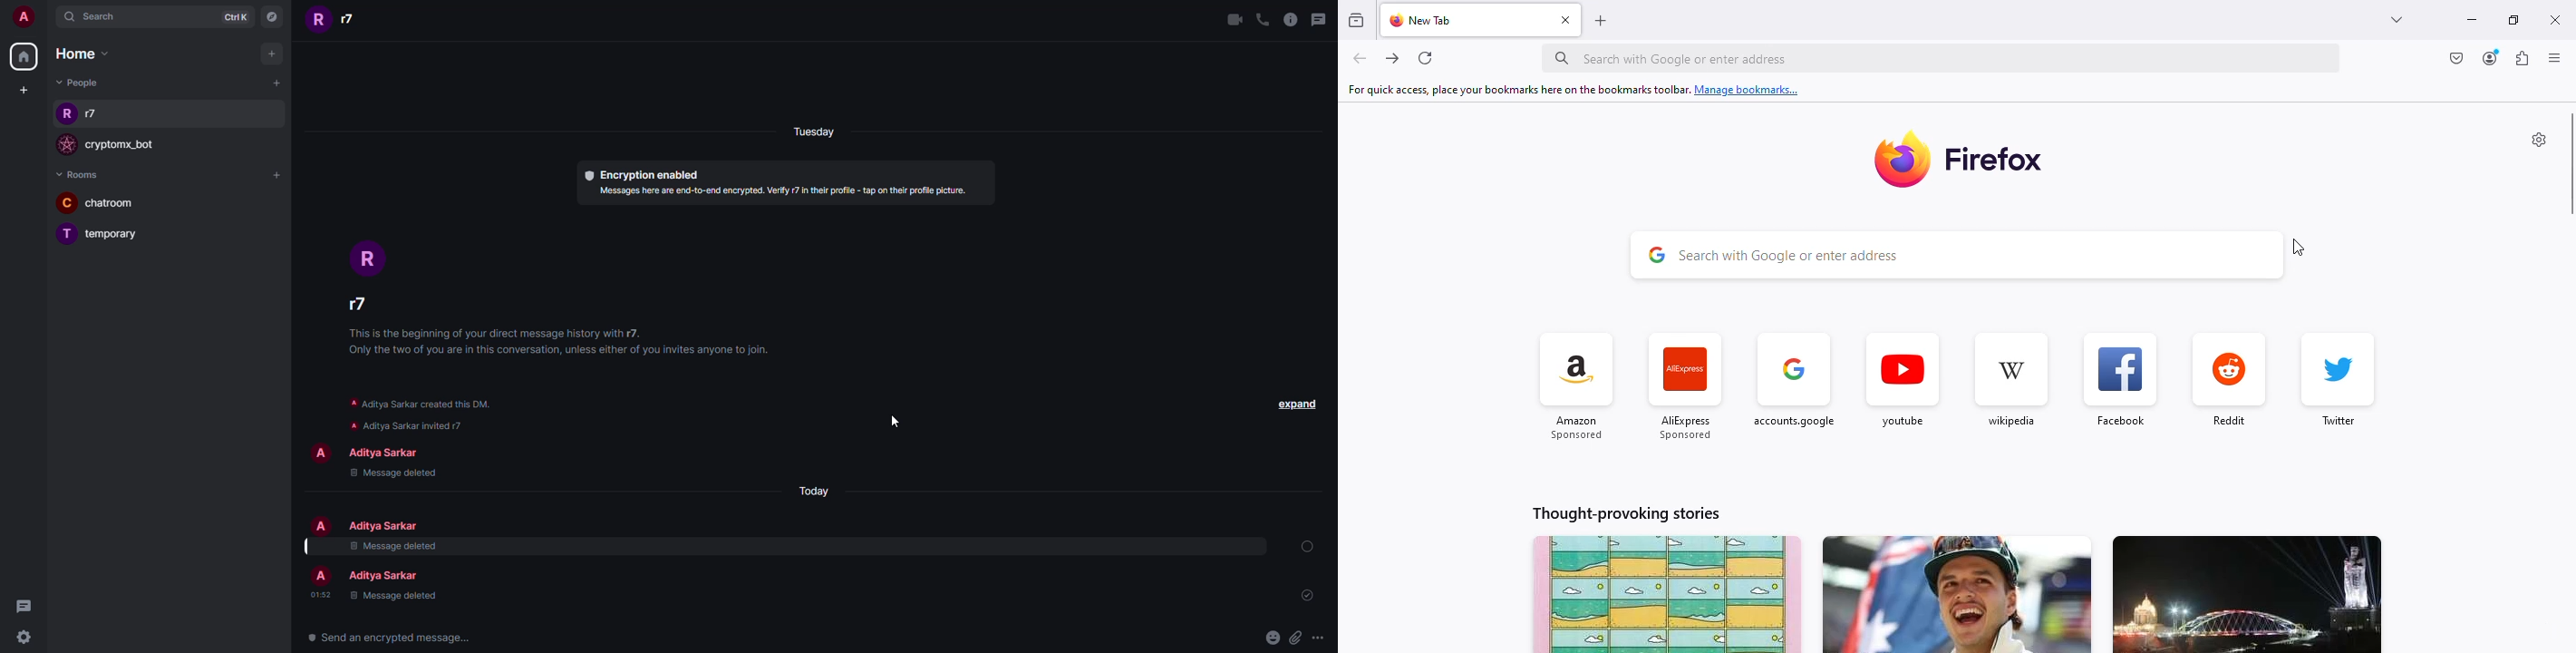 The height and width of the screenshot is (672, 2576). Describe the element at coordinates (2457, 58) in the screenshot. I see `save to pocket` at that location.